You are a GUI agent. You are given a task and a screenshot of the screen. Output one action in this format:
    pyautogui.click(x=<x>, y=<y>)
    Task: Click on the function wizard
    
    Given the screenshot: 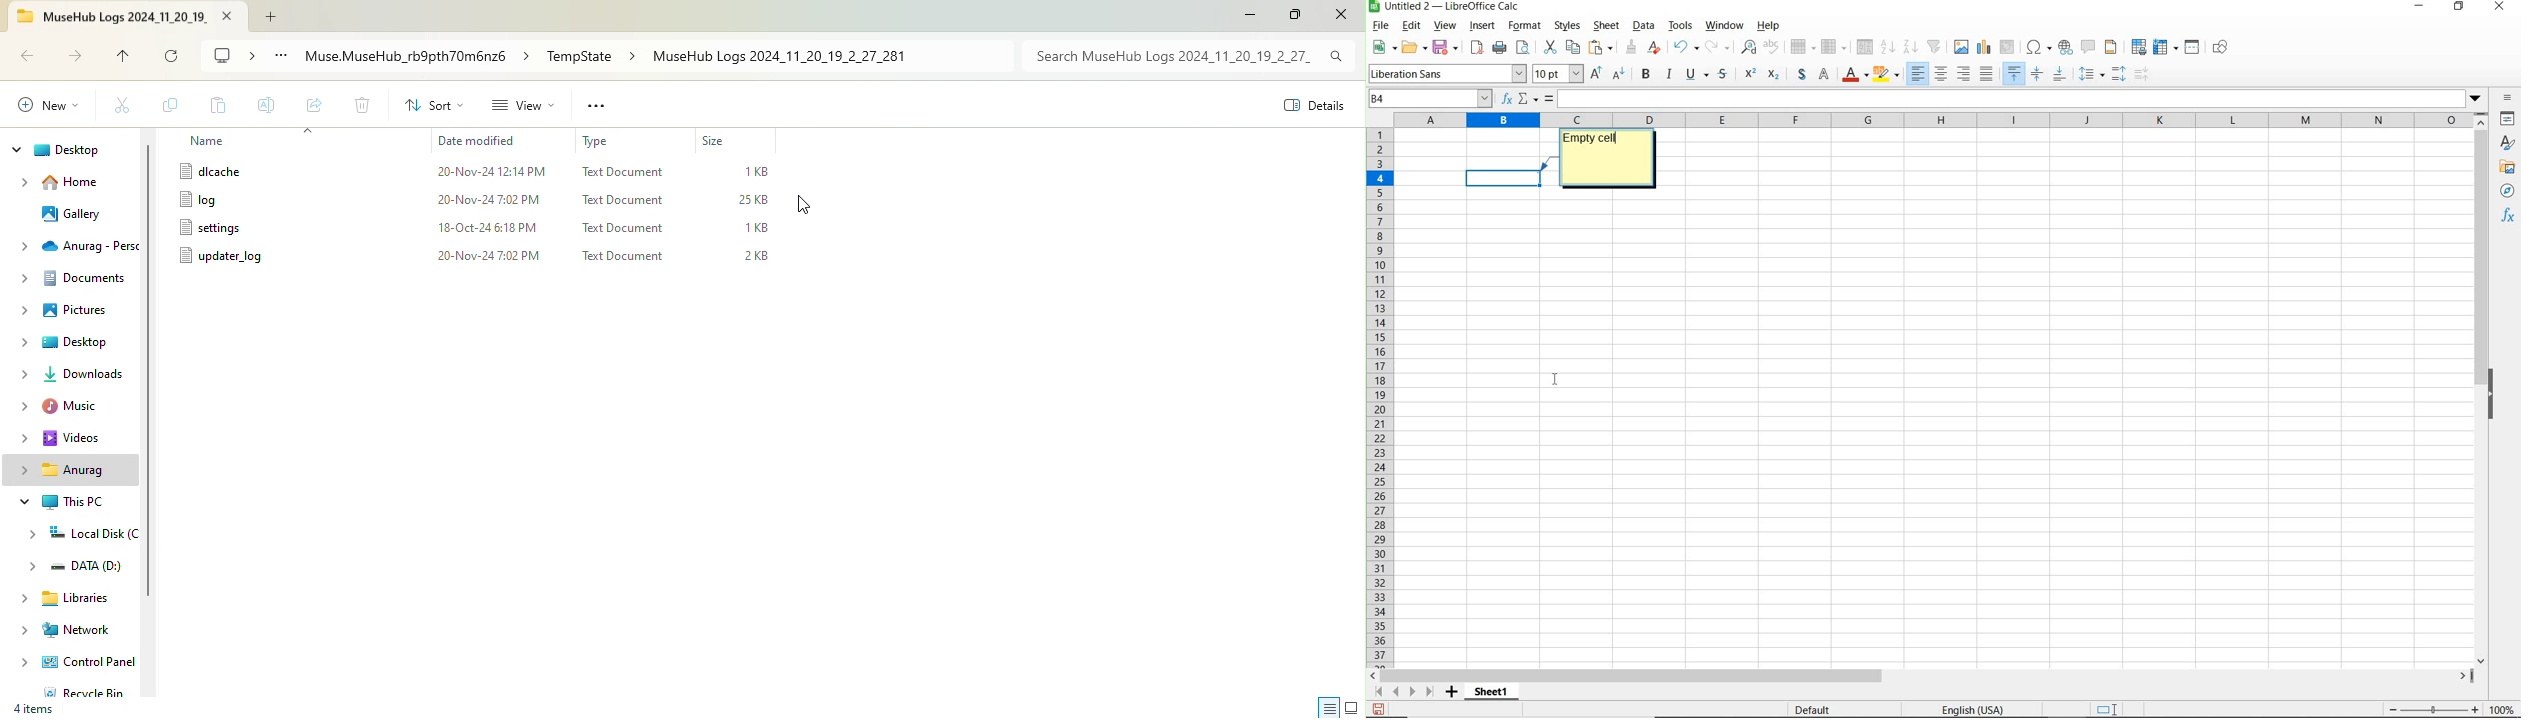 What is the action you would take?
    pyautogui.click(x=1506, y=99)
    